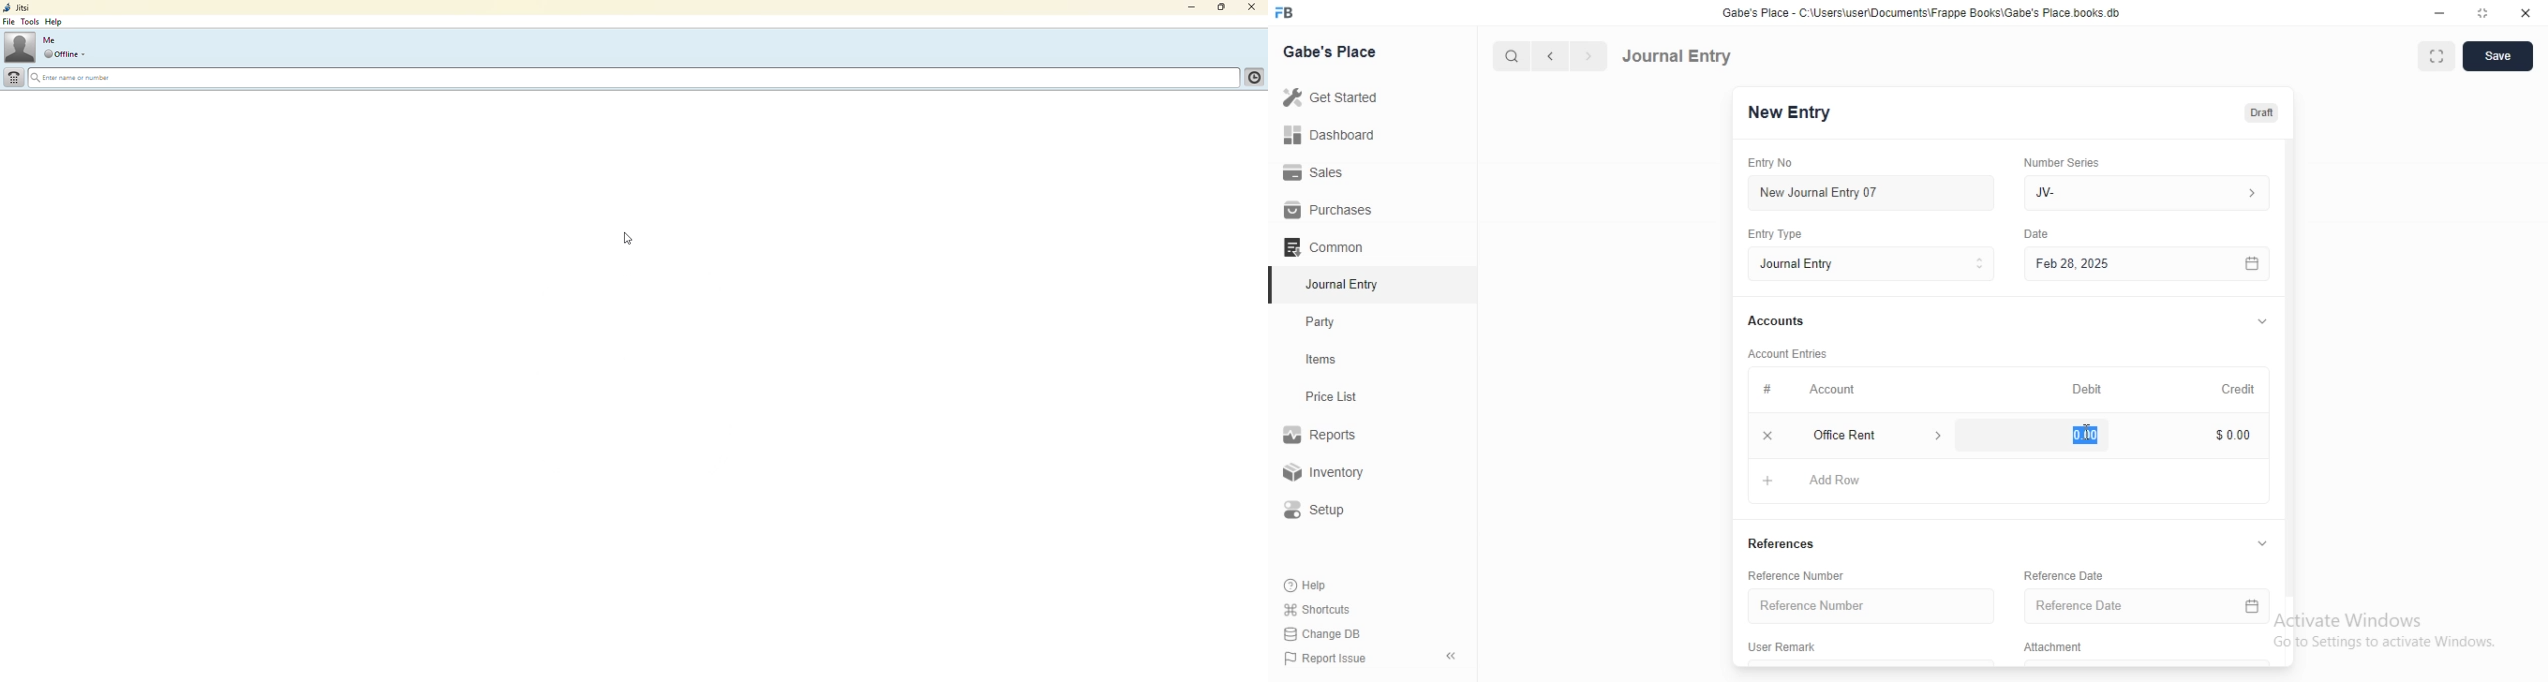 The width and height of the screenshot is (2548, 700). I want to click on ‘Change DB, so click(1323, 634).